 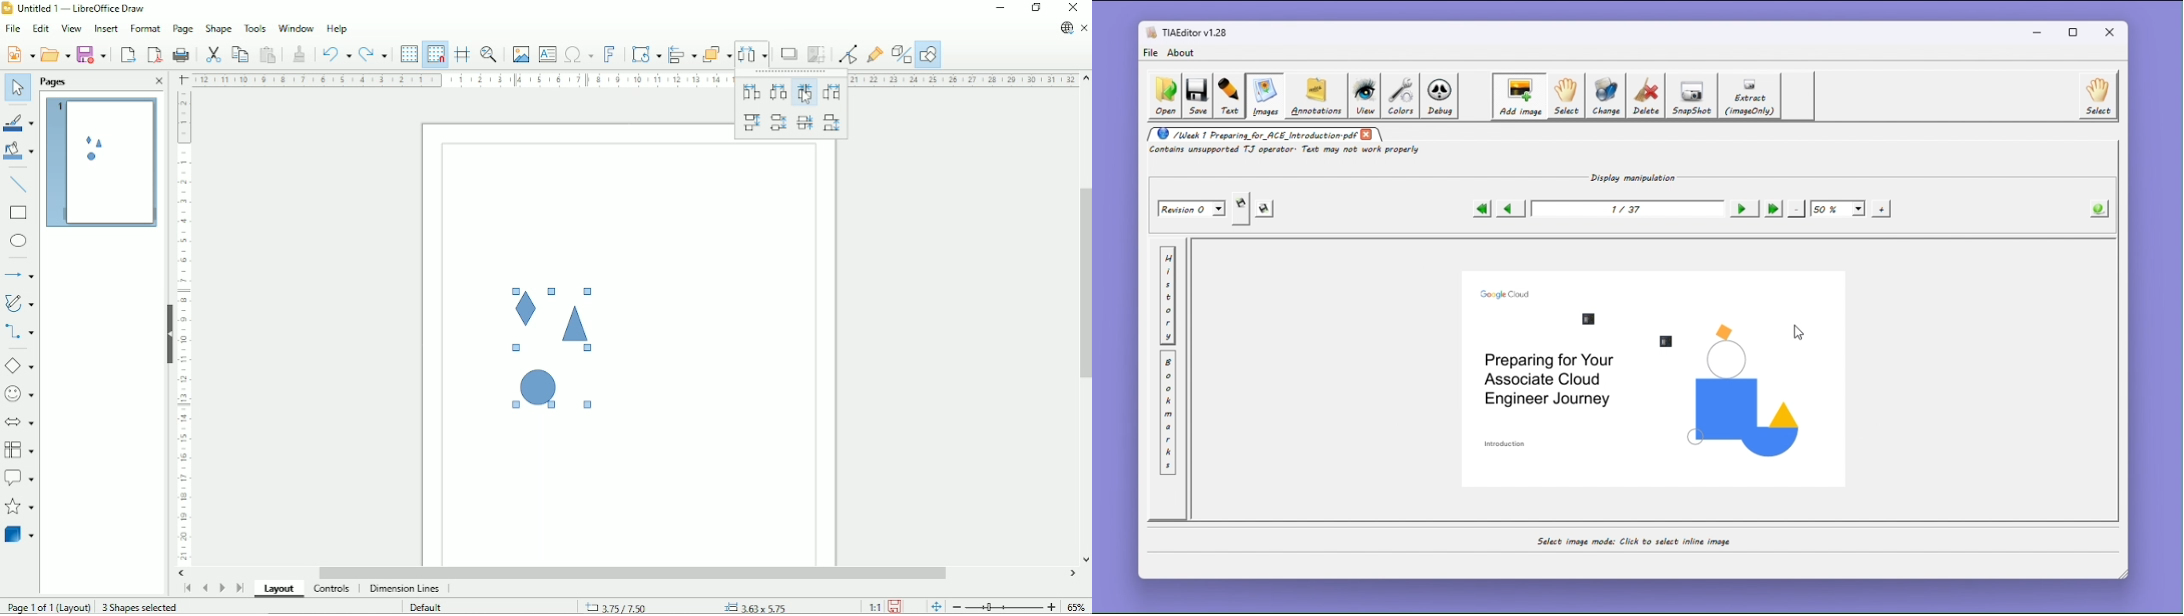 I want to click on Scroll to last page, so click(x=240, y=588).